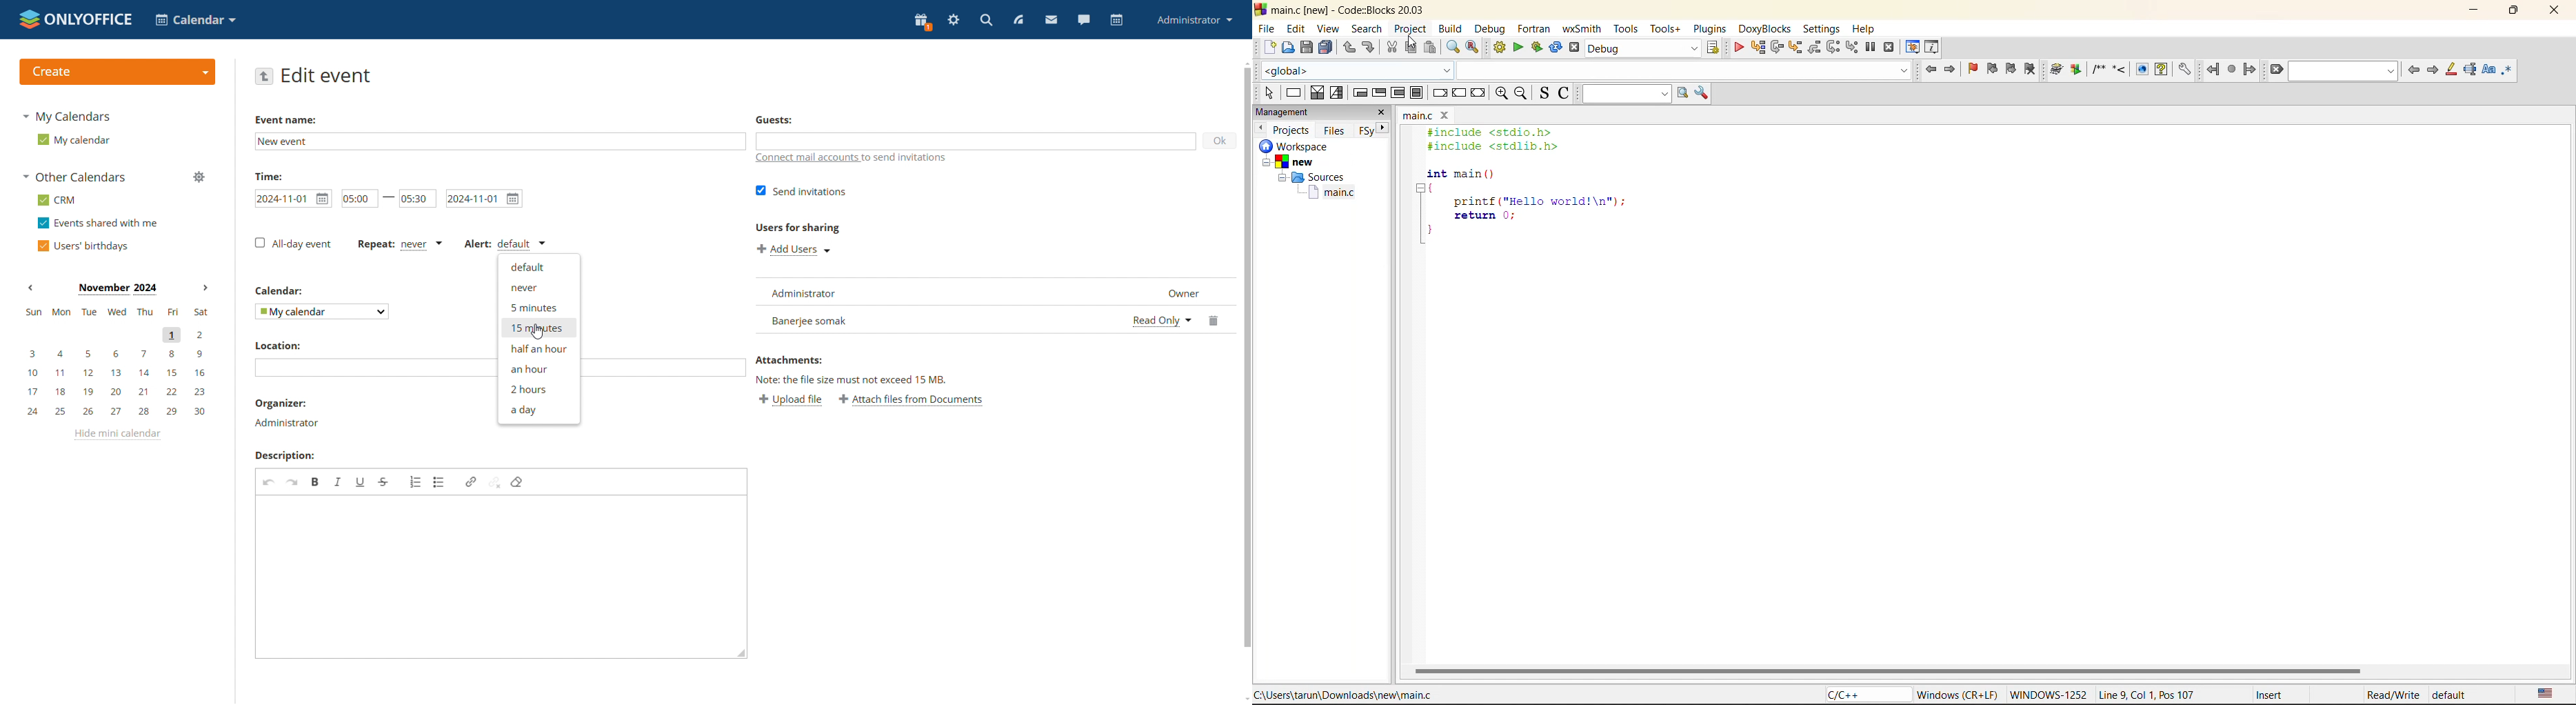 The height and width of the screenshot is (728, 2576). I want to click on events shared with me, so click(98, 224).